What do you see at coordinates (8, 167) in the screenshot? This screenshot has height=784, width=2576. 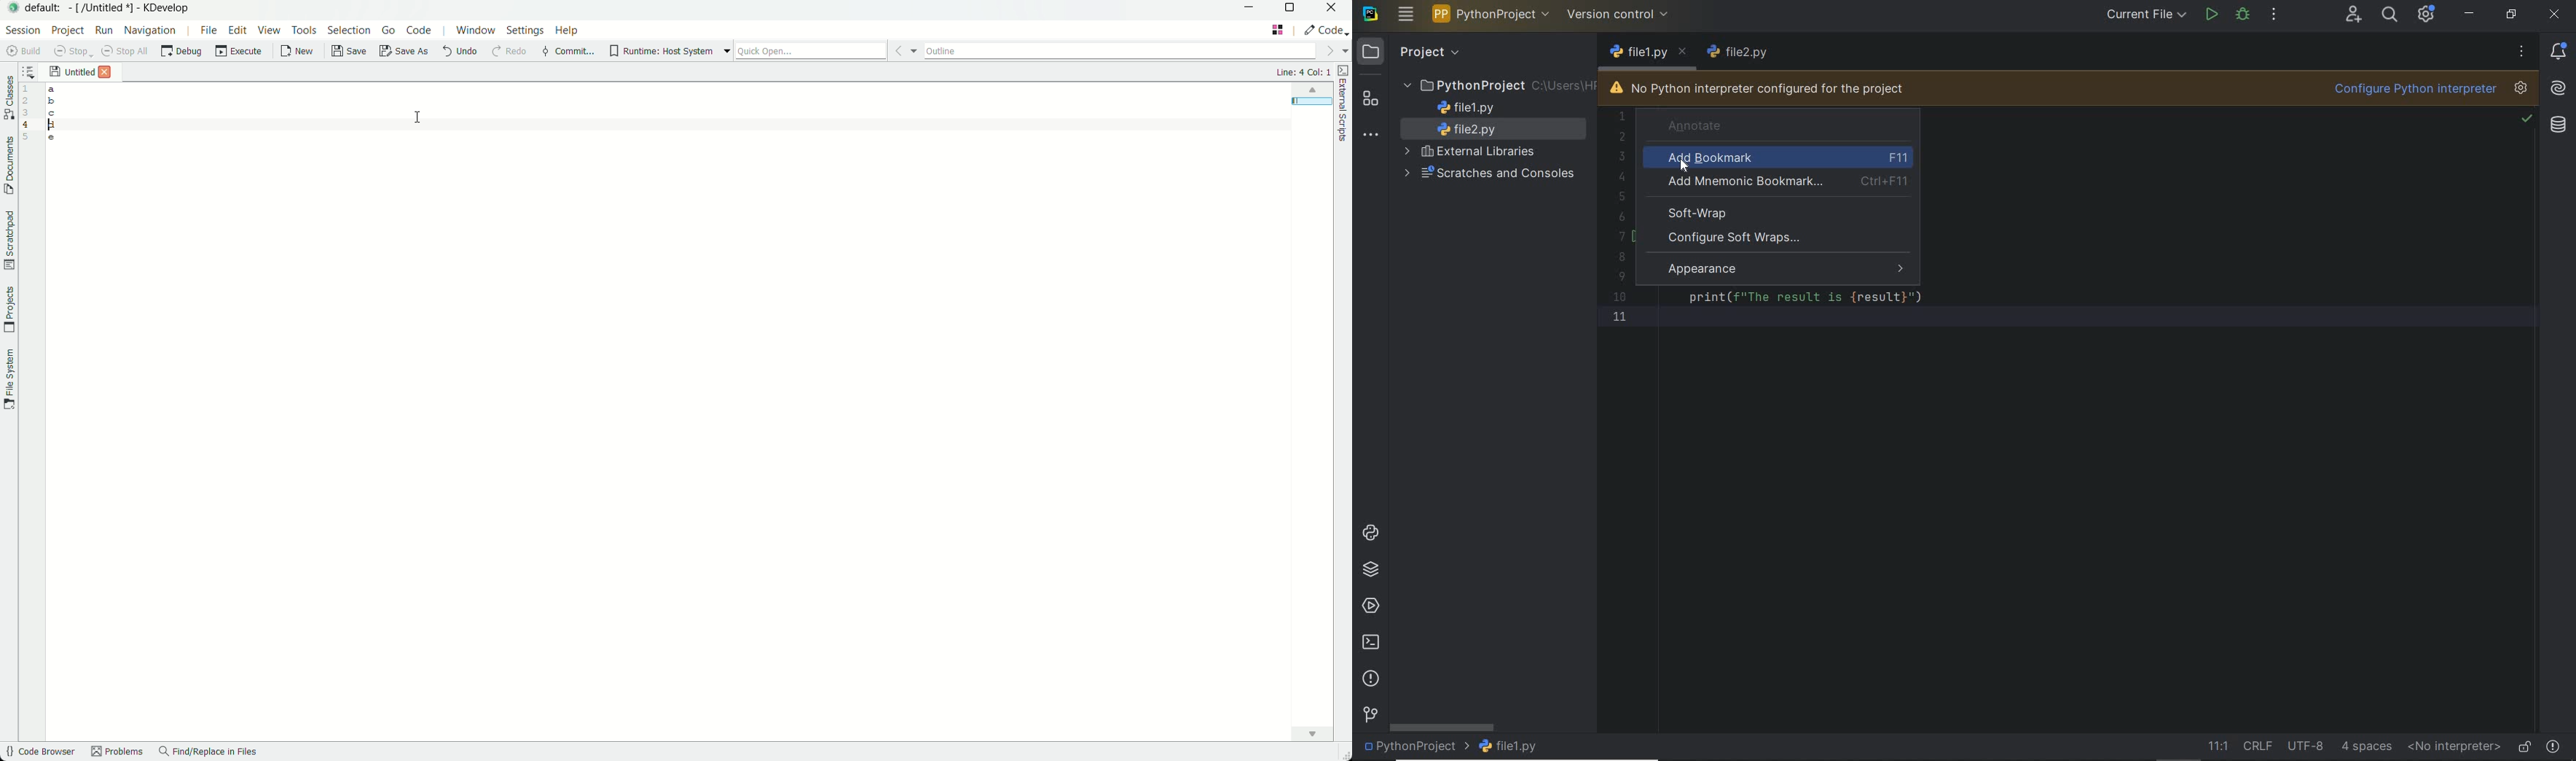 I see `documents` at bounding box center [8, 167].